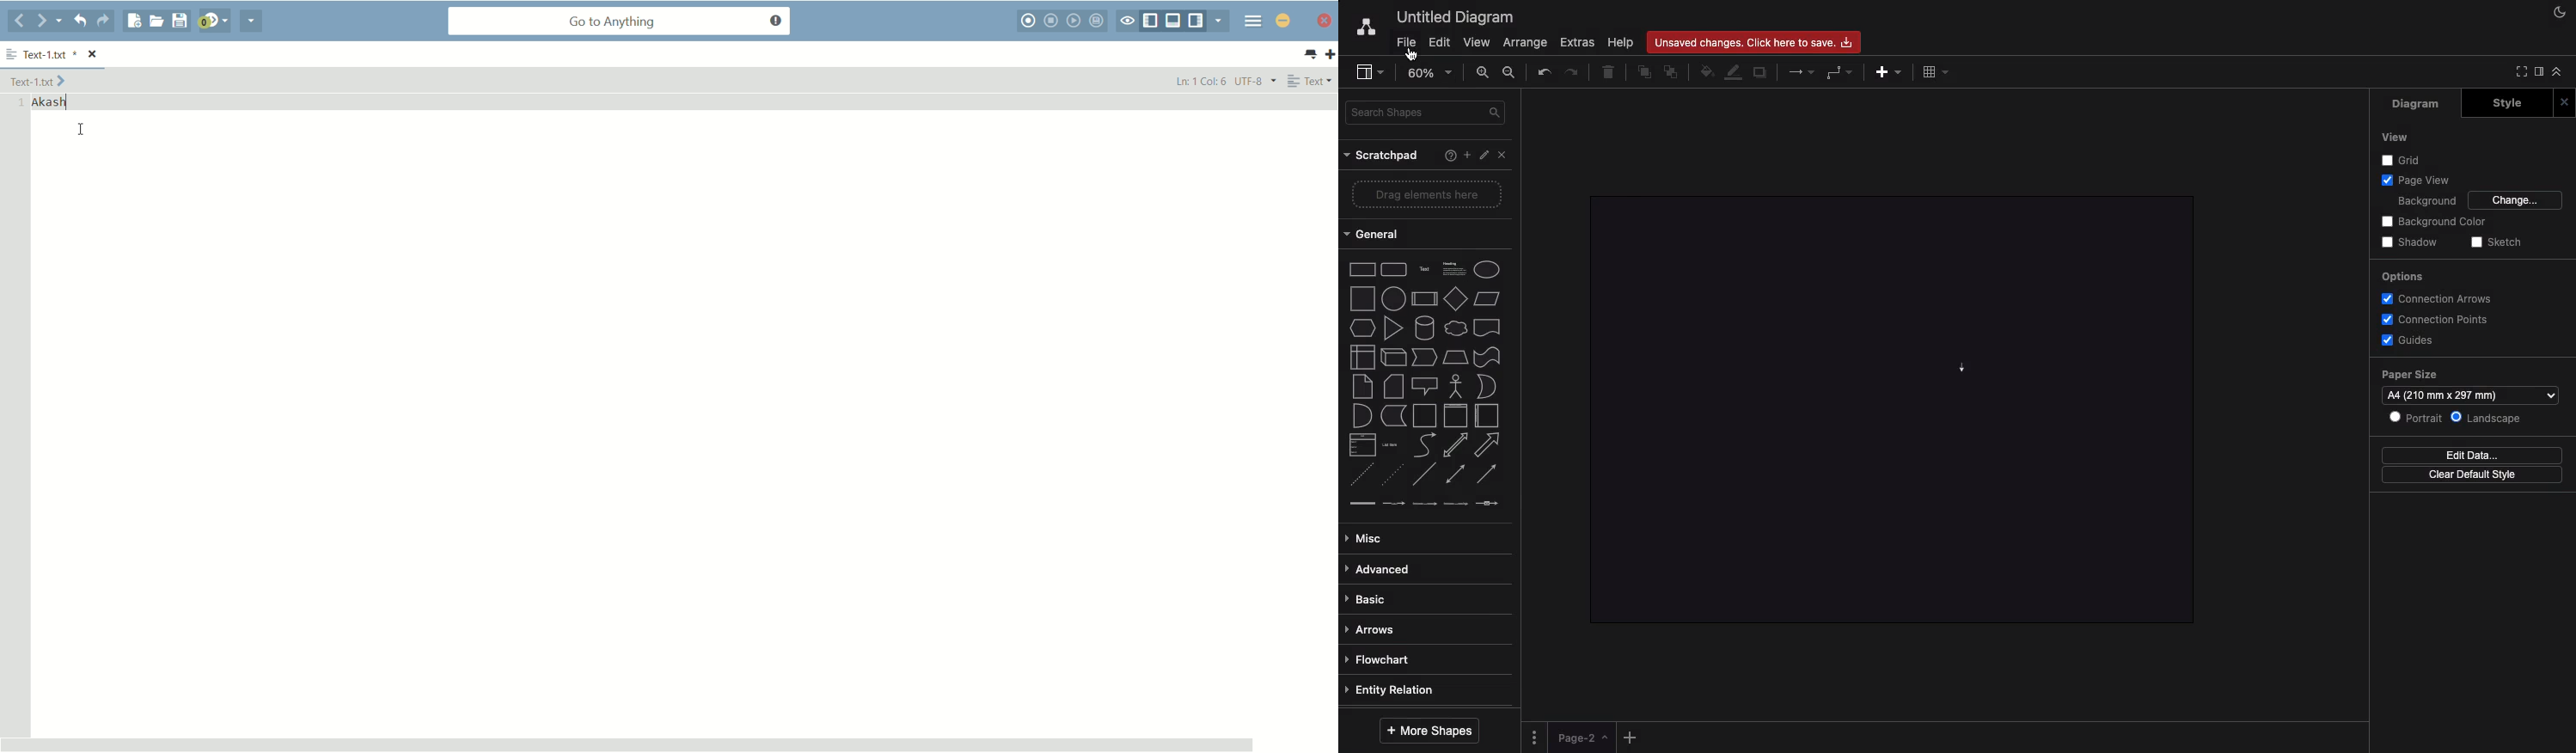 Image resolution: width=2576 pixels, height=756 pixels. What do you see at coordinates (1575, 73) in the screenshot?
I see `Redo` at bounding box center [1575, 73].